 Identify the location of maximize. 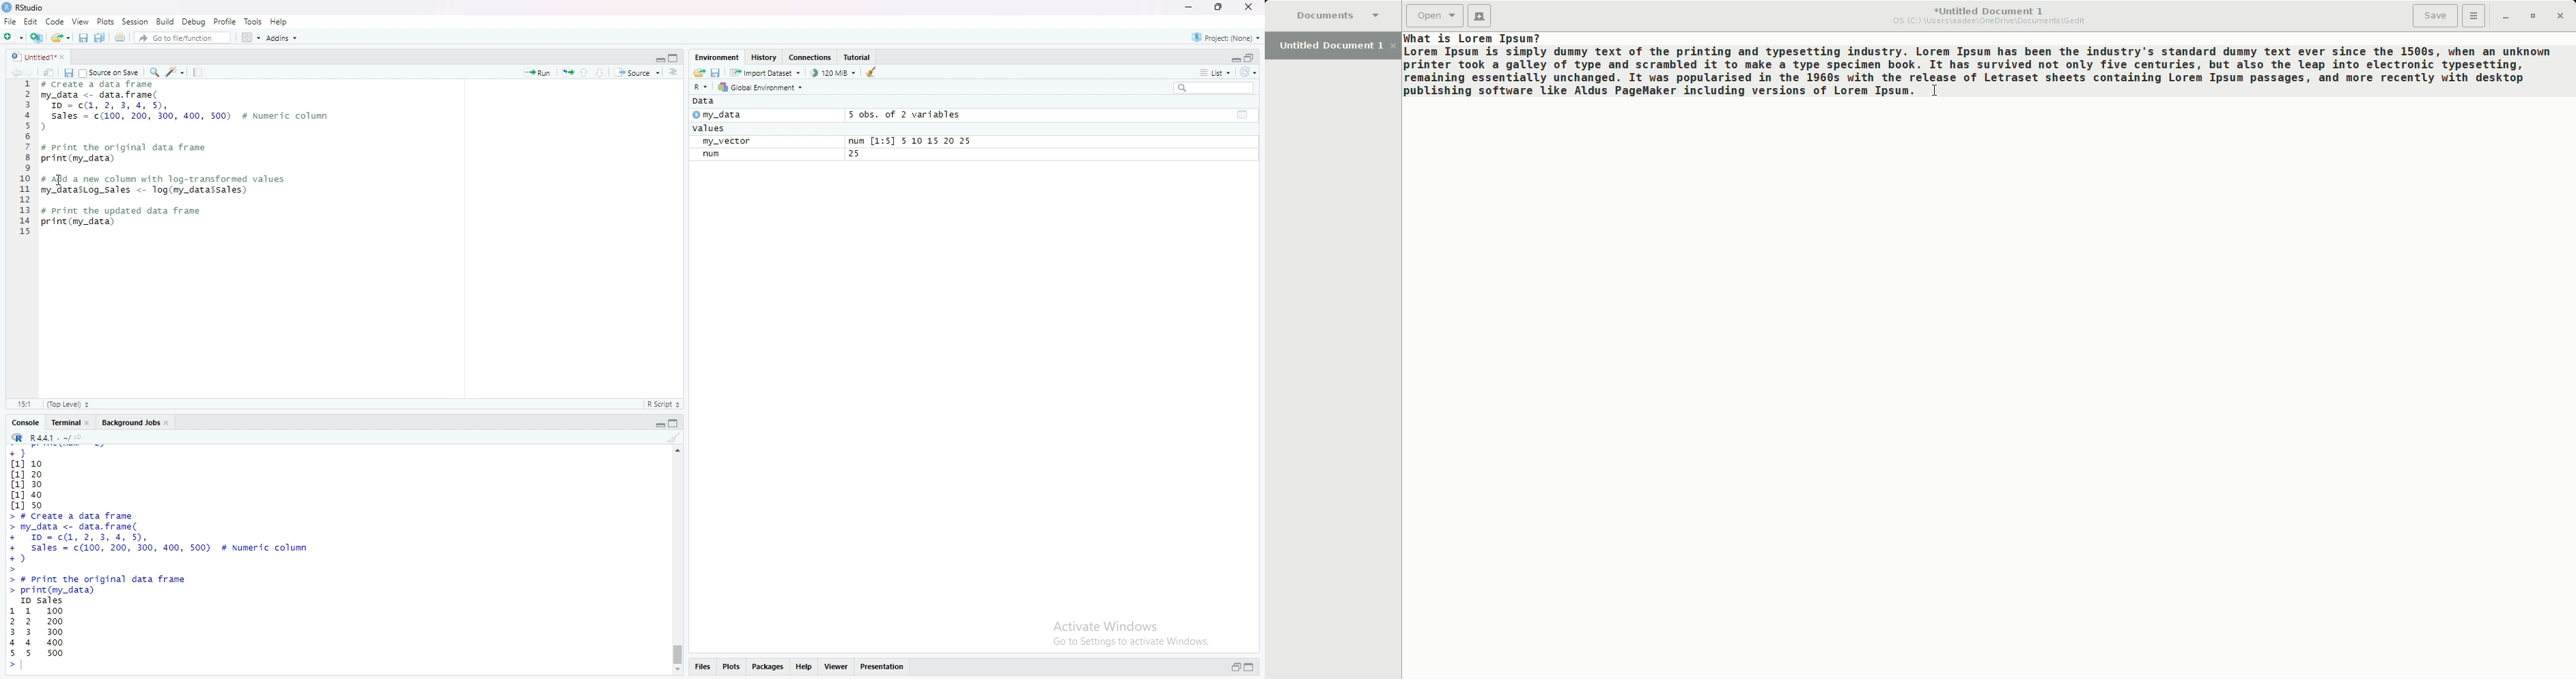
(1225, 9).